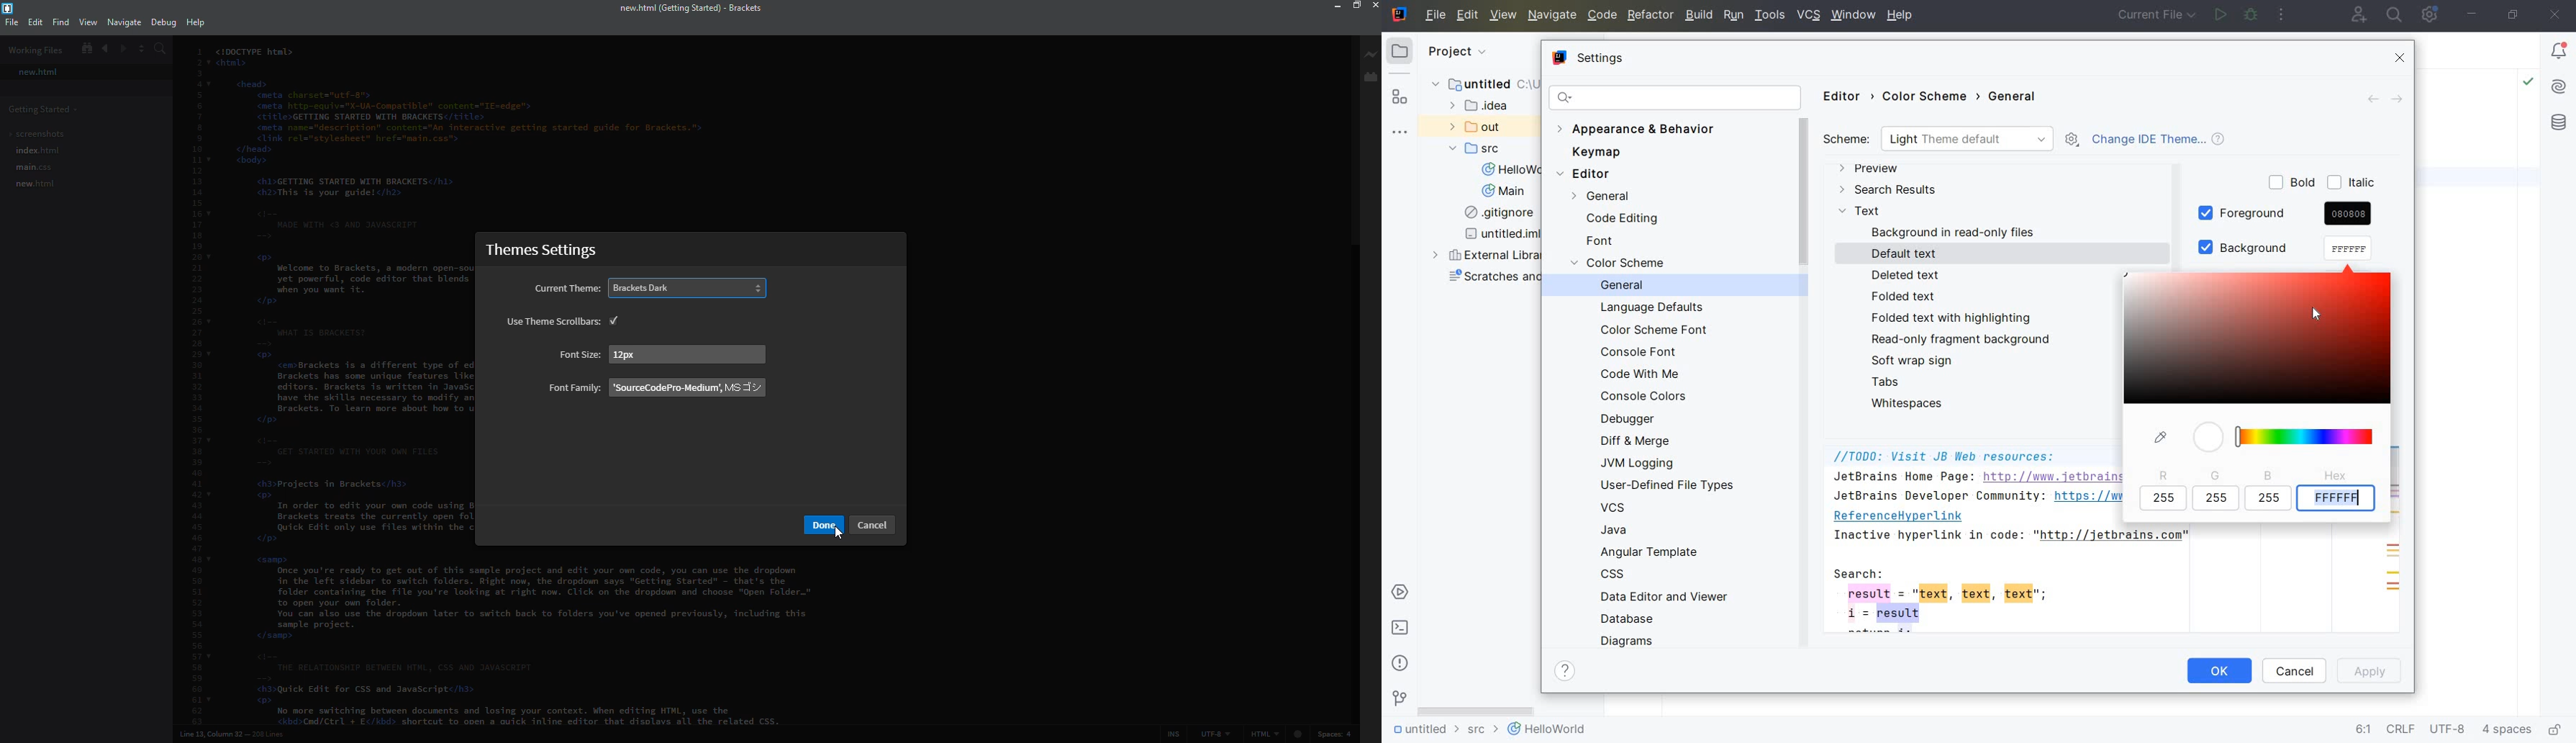 The image size is (2576, 756). Describe the element at coordinates (1958, 339) in the screenshot. I see `READ-ONLY FRAGMENT BACKGROUND` at that location.